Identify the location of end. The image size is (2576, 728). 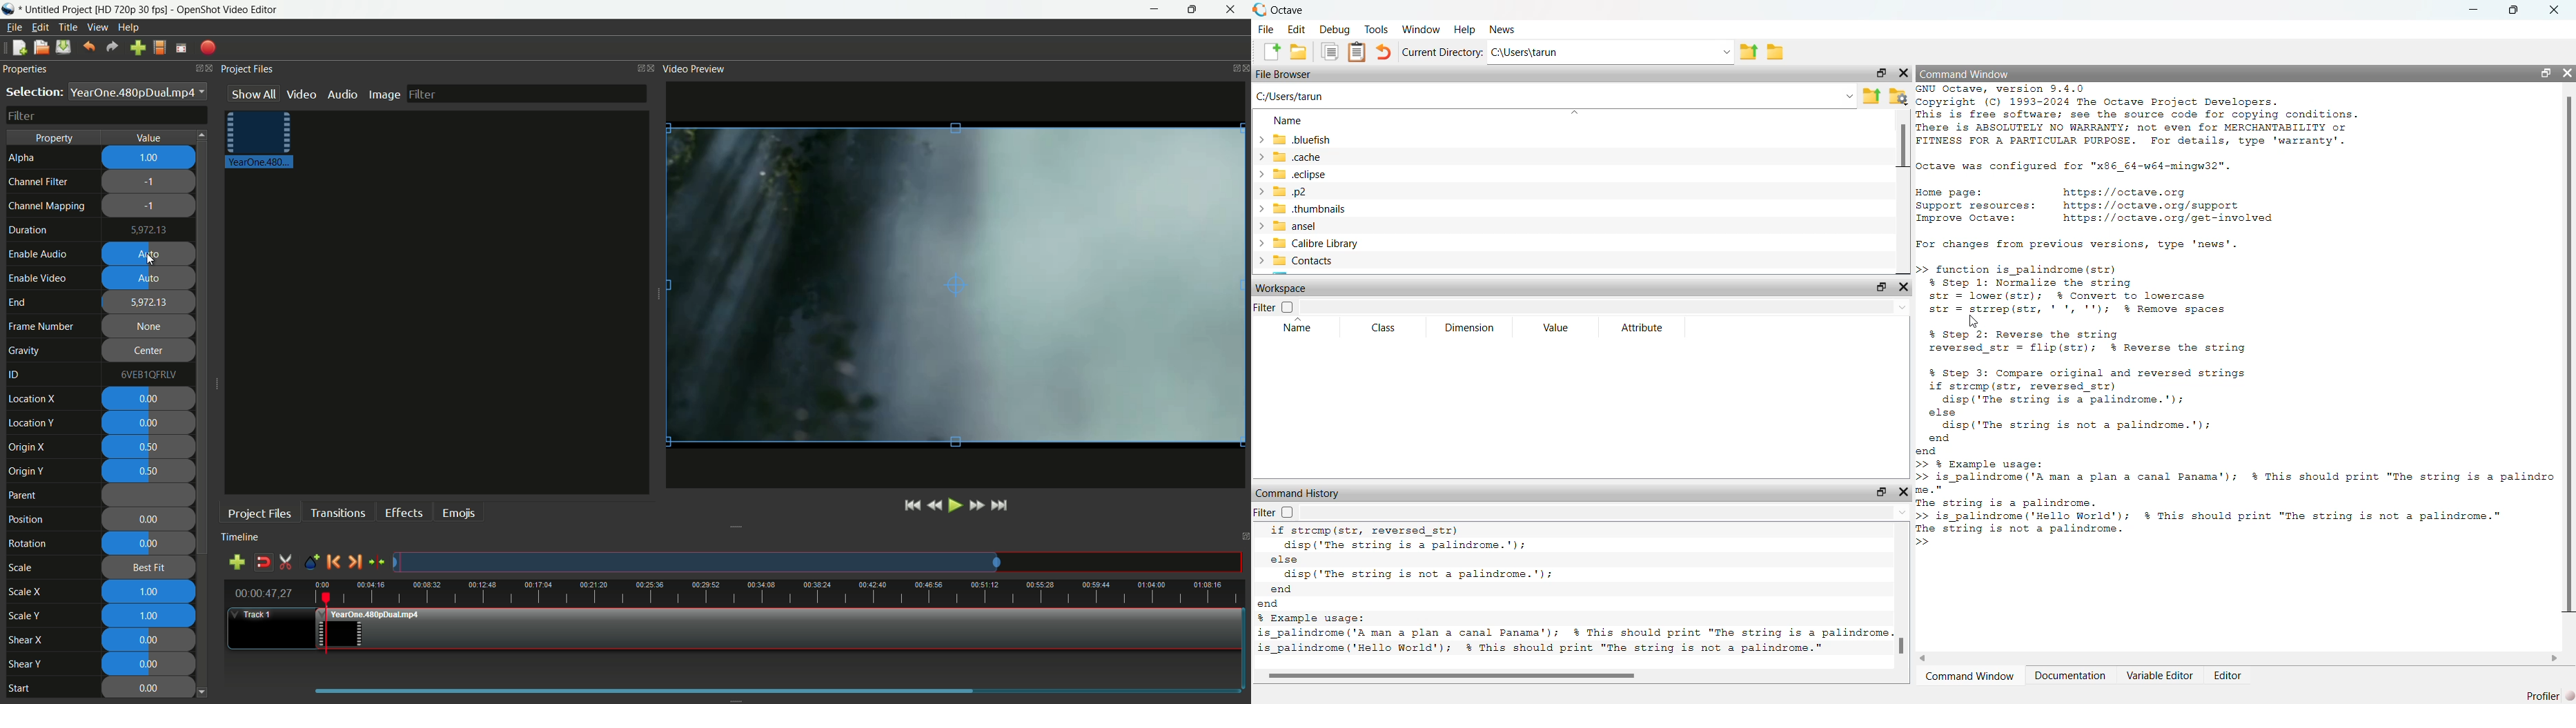
(1320, 596).